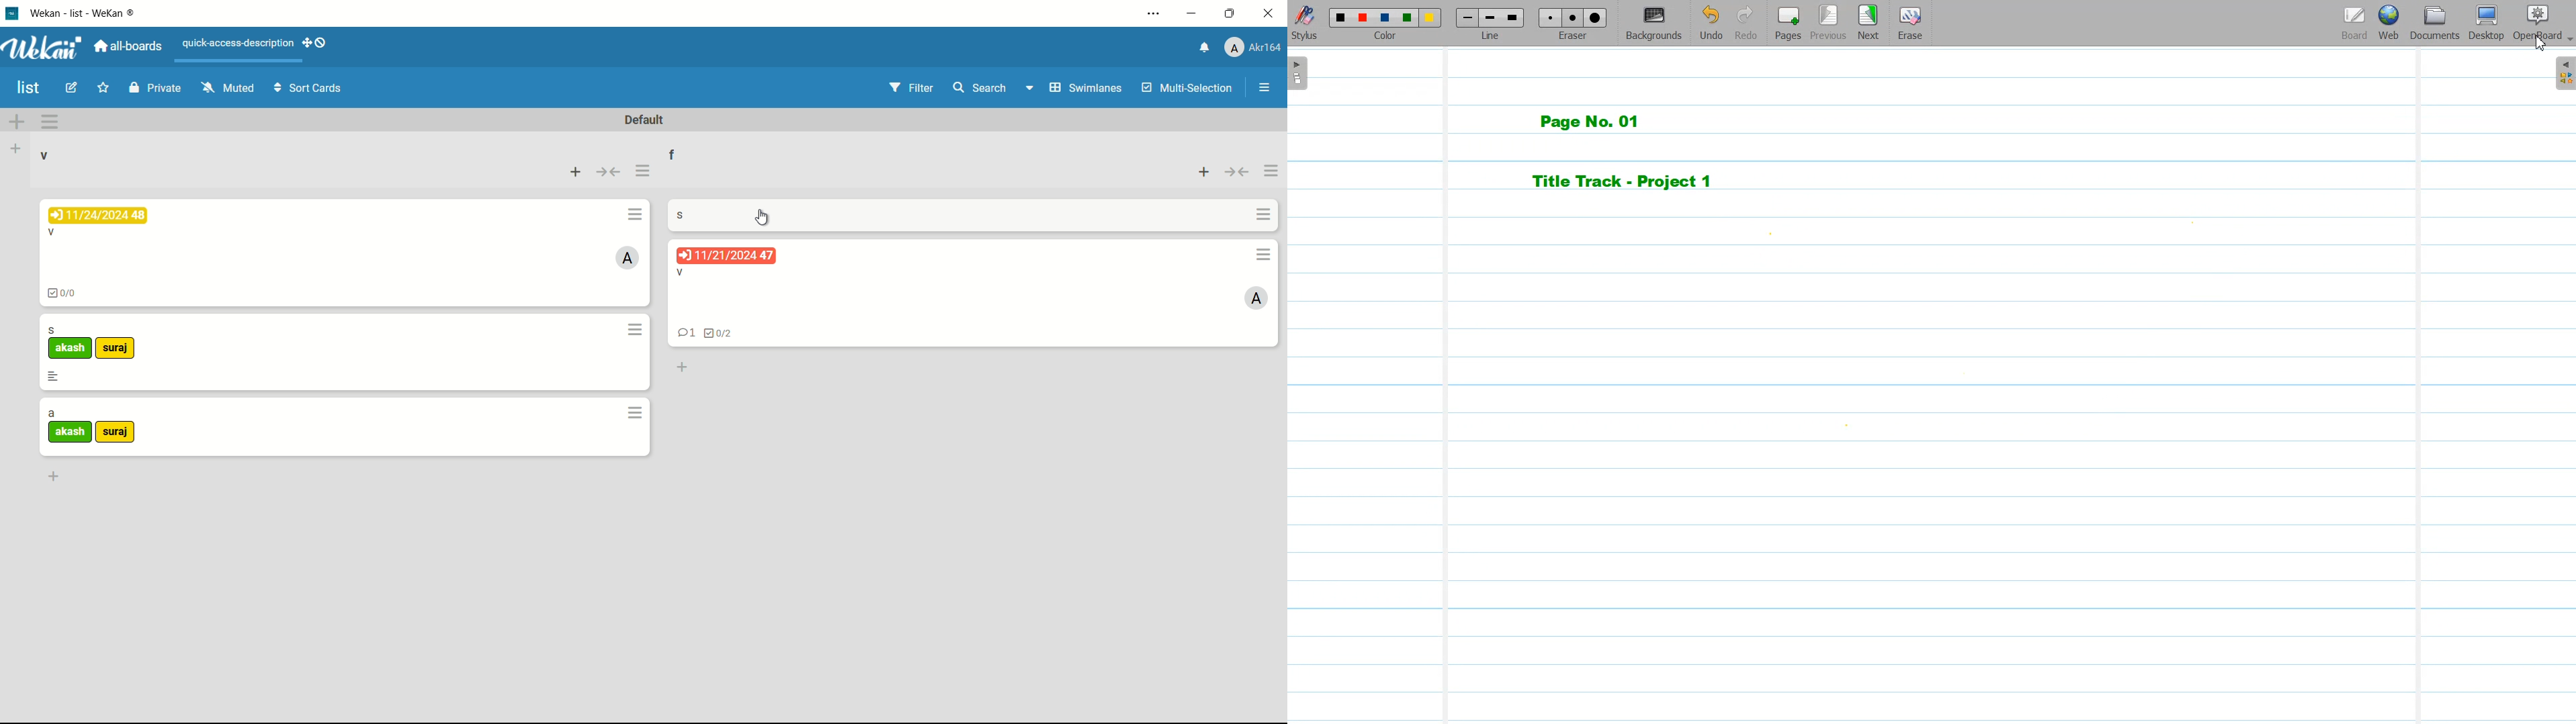 This screenshot has width=2576, height=728. I want to click on Color, so click(1387, 23).